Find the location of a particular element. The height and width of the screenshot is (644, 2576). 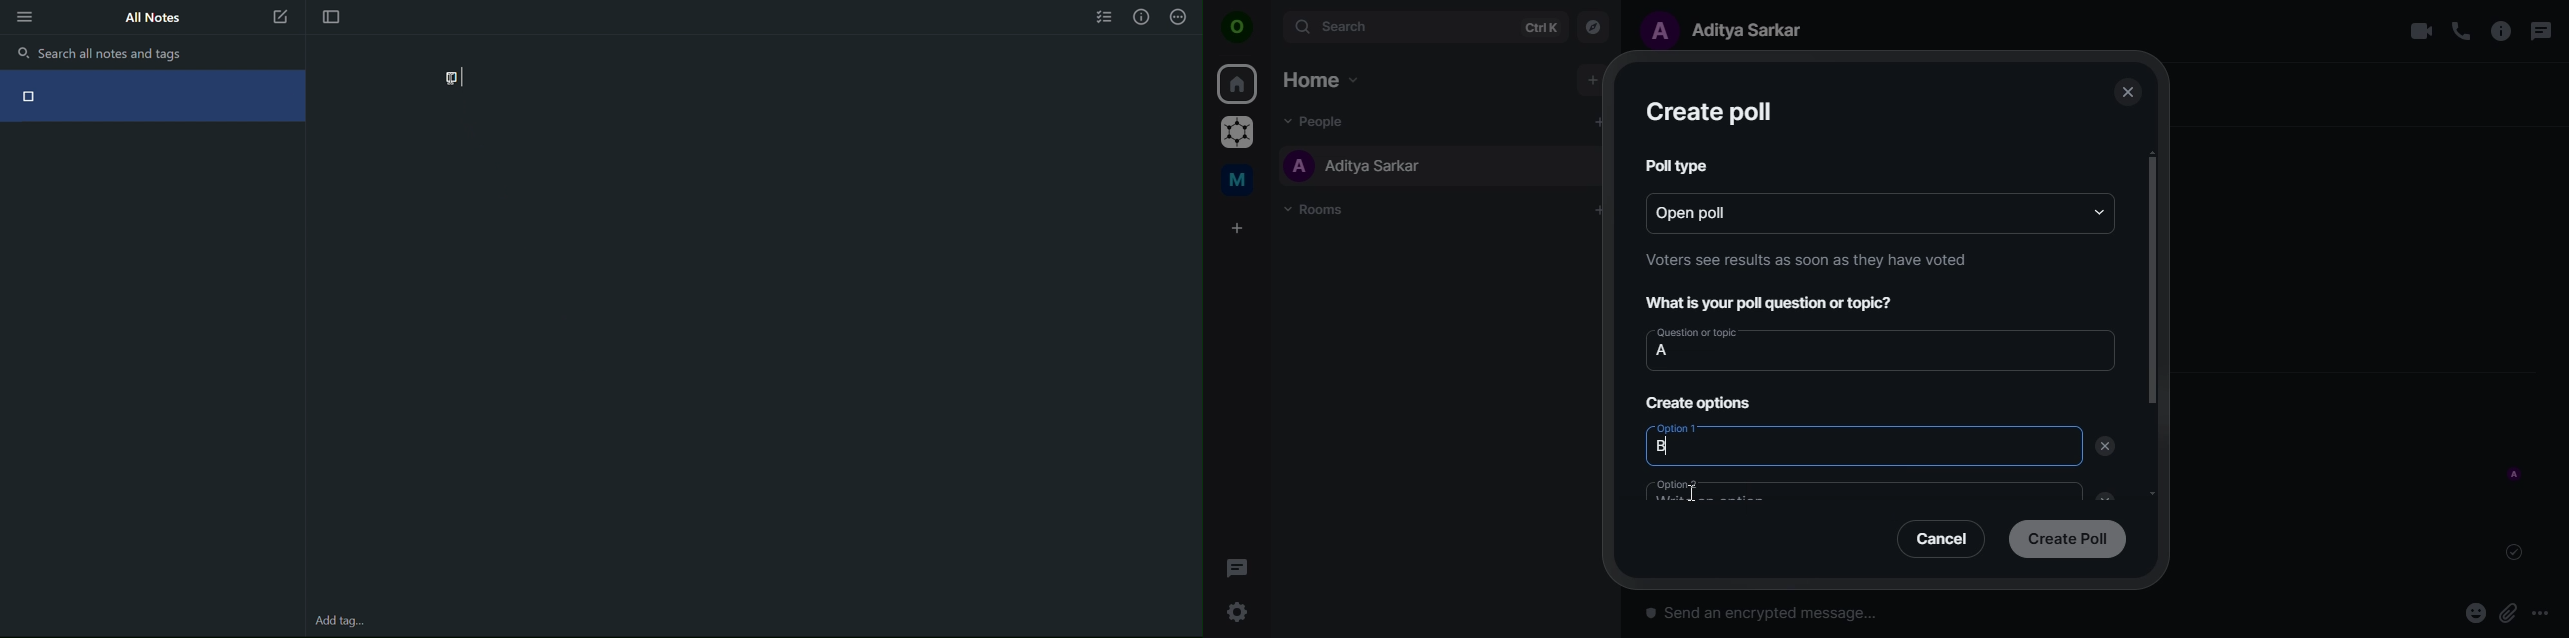

room options is located at coordinates (2502, 33).